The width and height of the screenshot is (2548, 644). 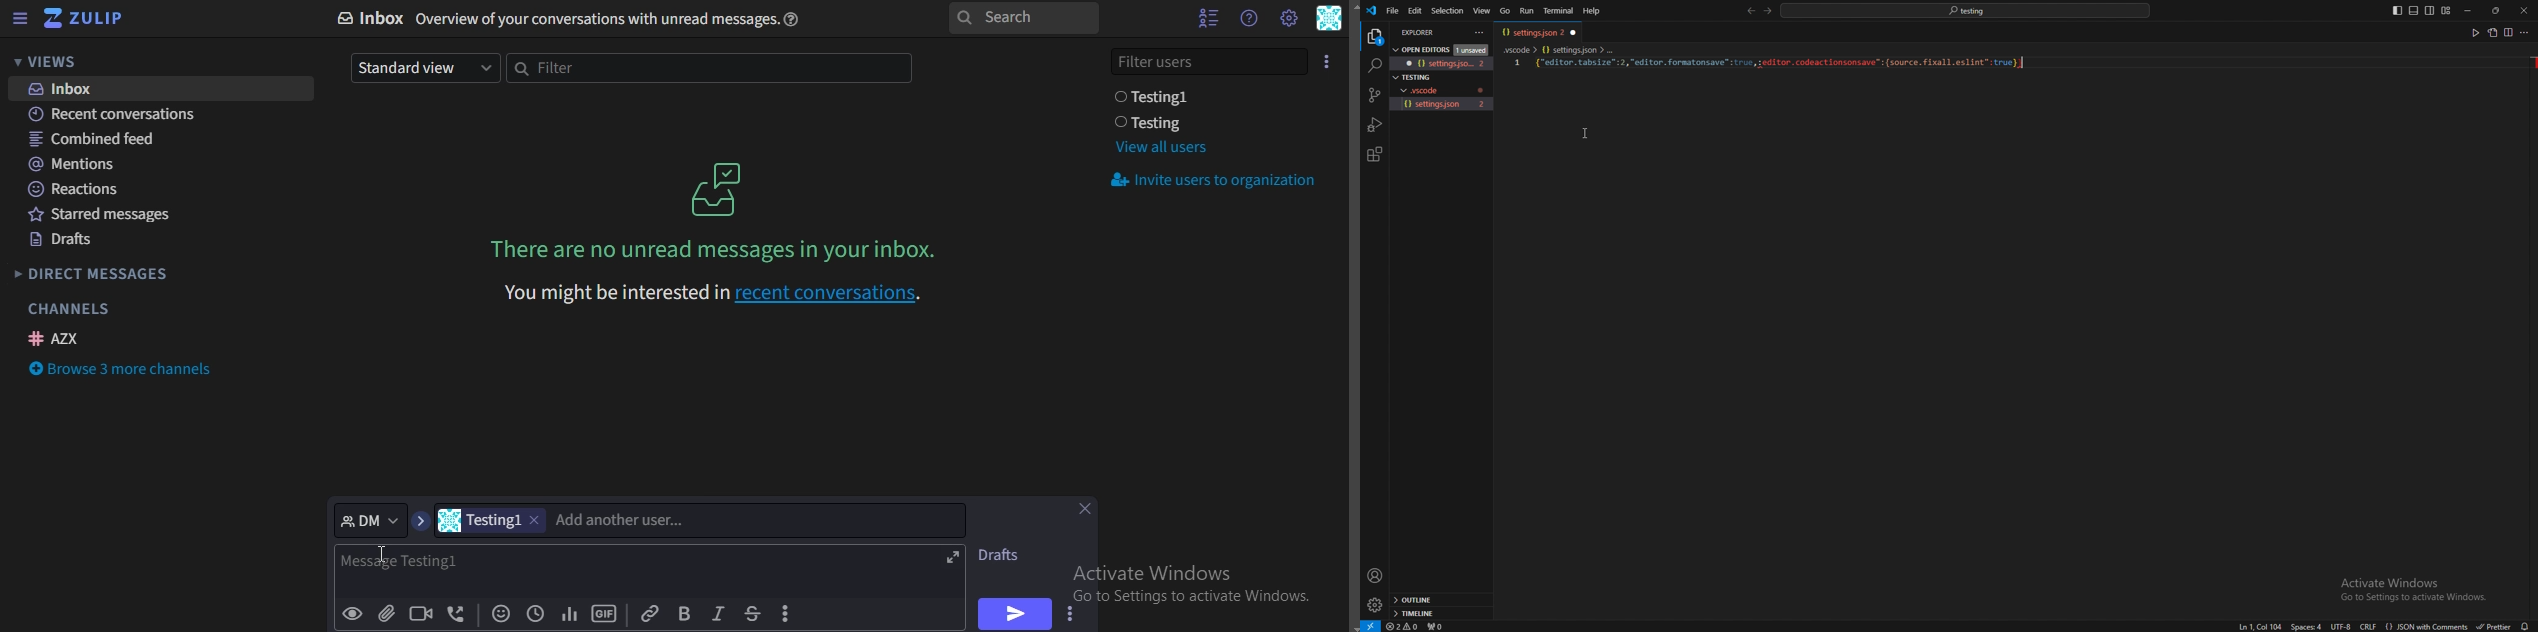 What do you see at coordinates (1372, 10) in the screenshot?
I see `vscode` at bounding box center [1372, 10].